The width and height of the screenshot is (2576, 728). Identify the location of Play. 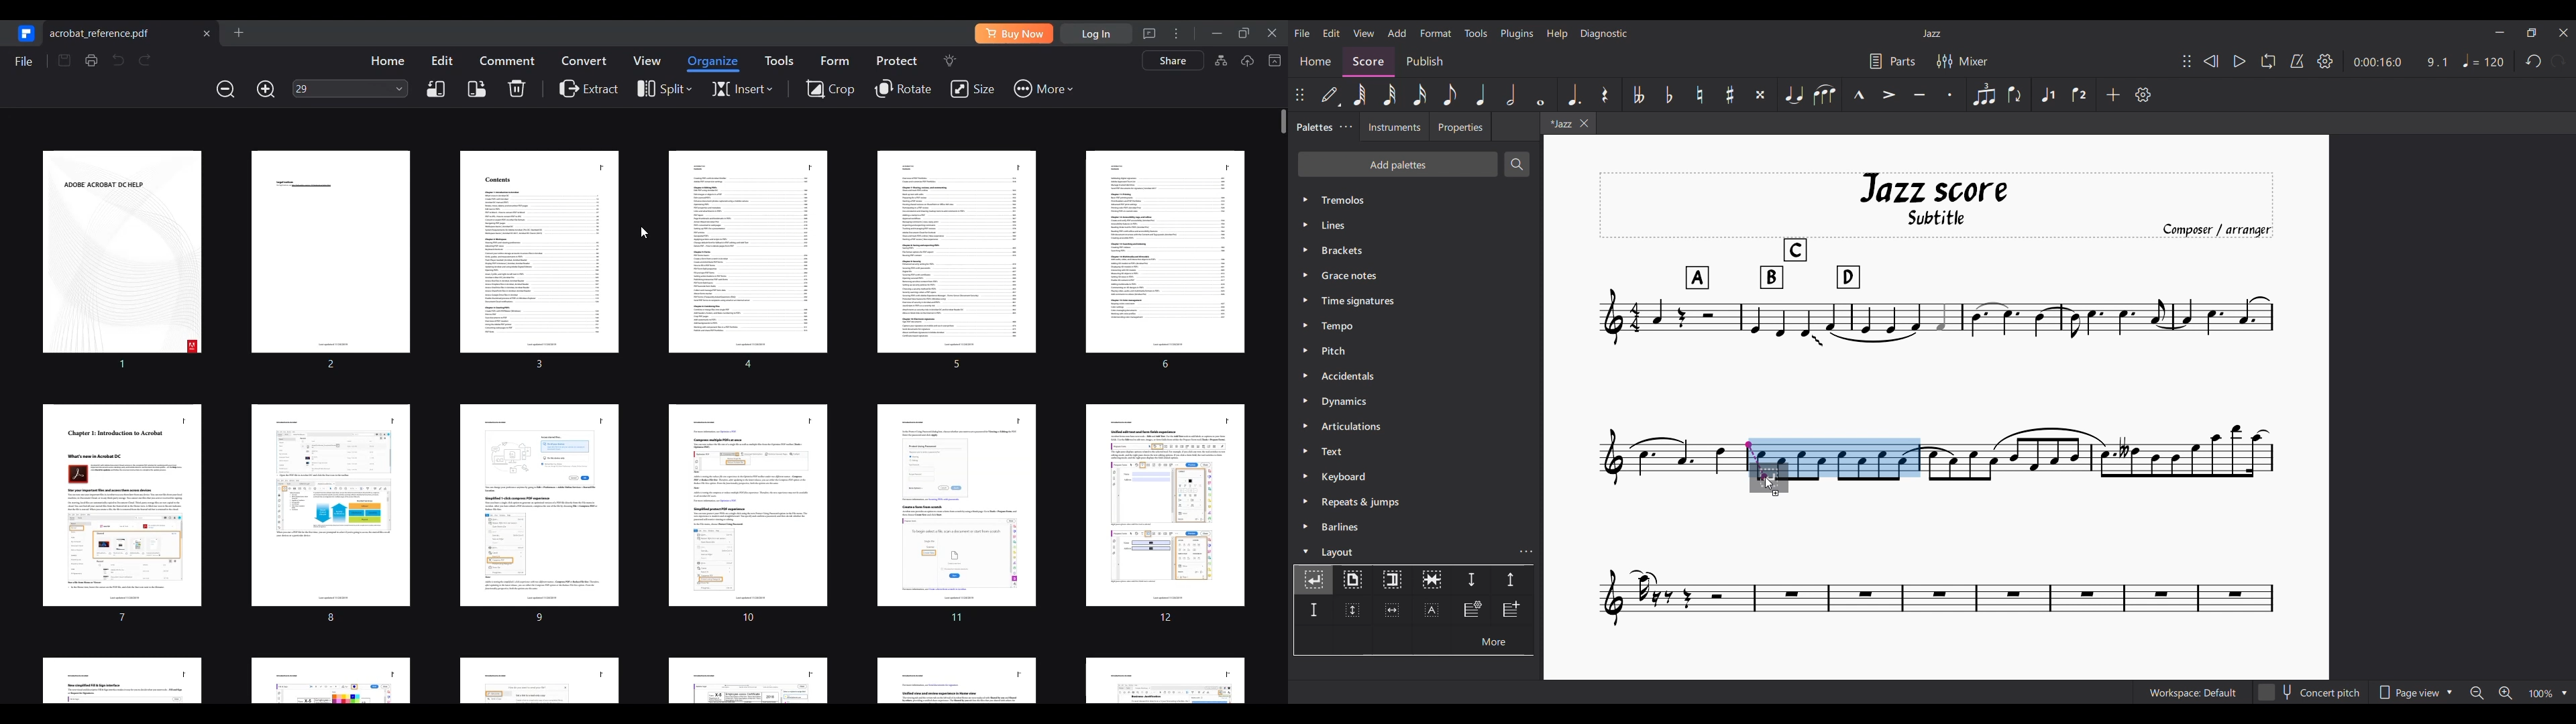
(2240, 61).